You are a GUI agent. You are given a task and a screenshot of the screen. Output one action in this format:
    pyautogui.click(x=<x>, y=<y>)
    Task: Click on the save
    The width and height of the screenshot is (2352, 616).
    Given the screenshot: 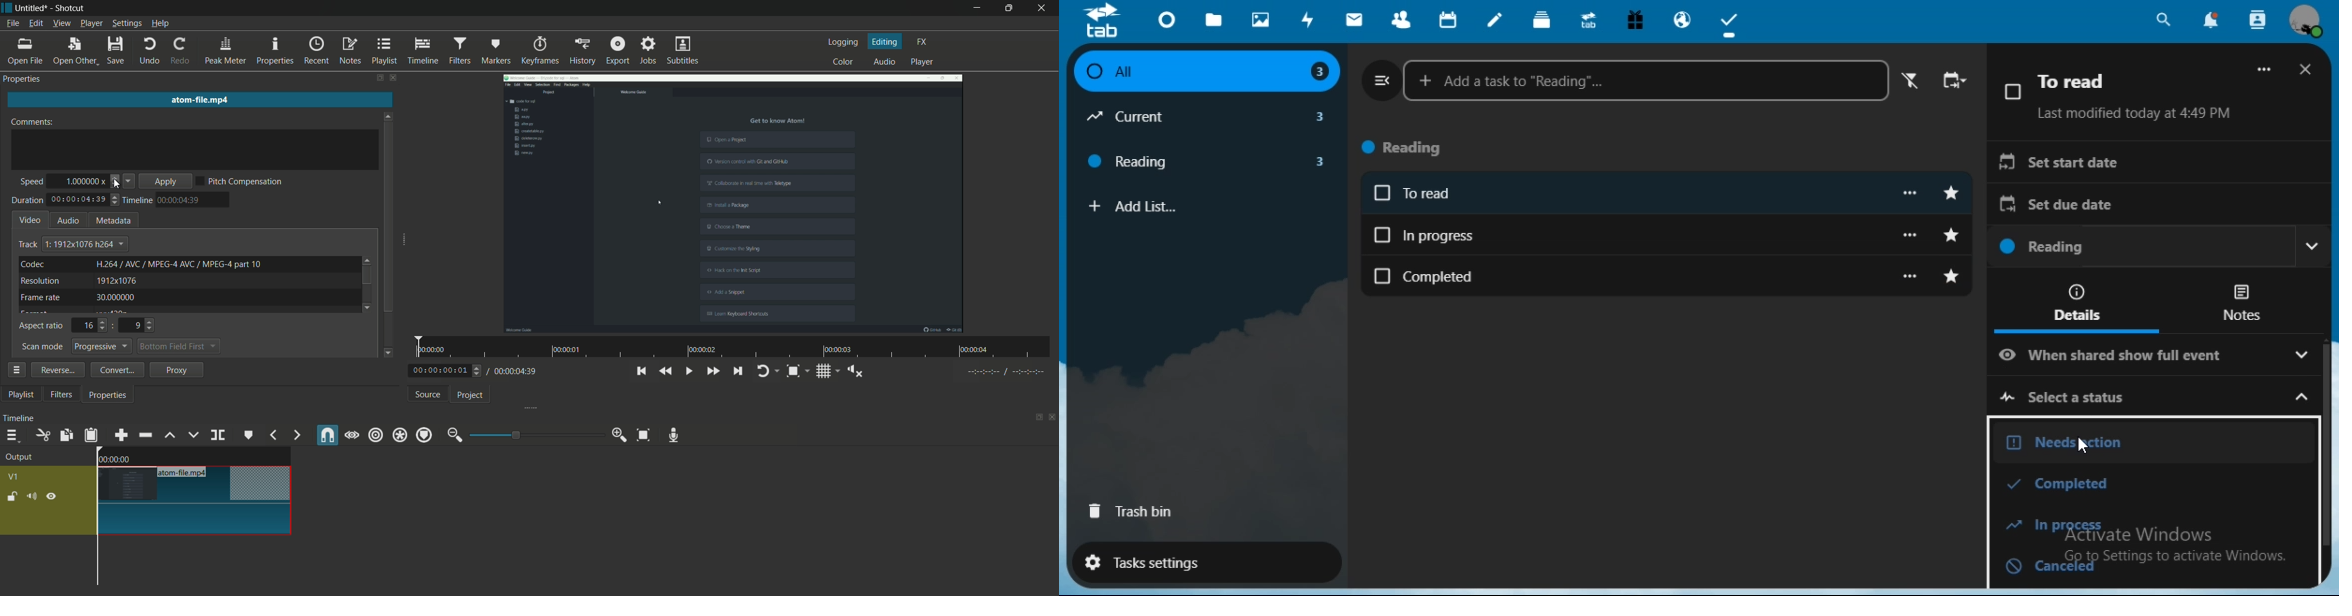 What is the action you would take?
    pyautogui.click(x=116, y=51)
    